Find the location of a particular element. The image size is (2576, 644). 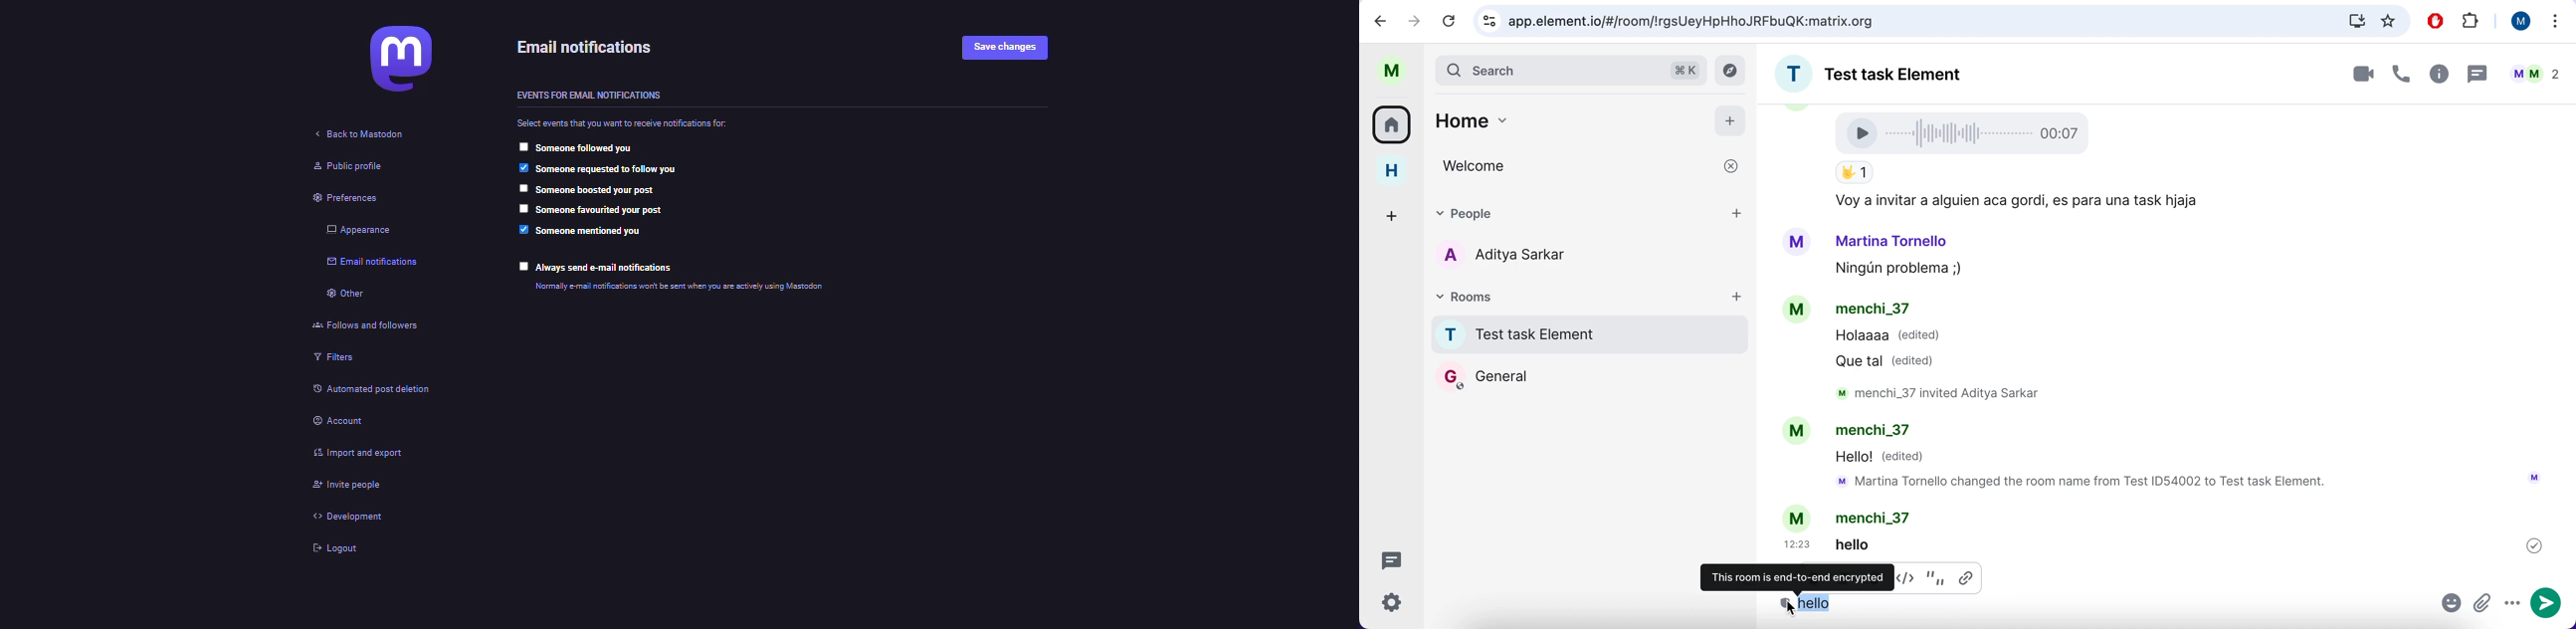

cursor is located at coordinates (1787, 609).